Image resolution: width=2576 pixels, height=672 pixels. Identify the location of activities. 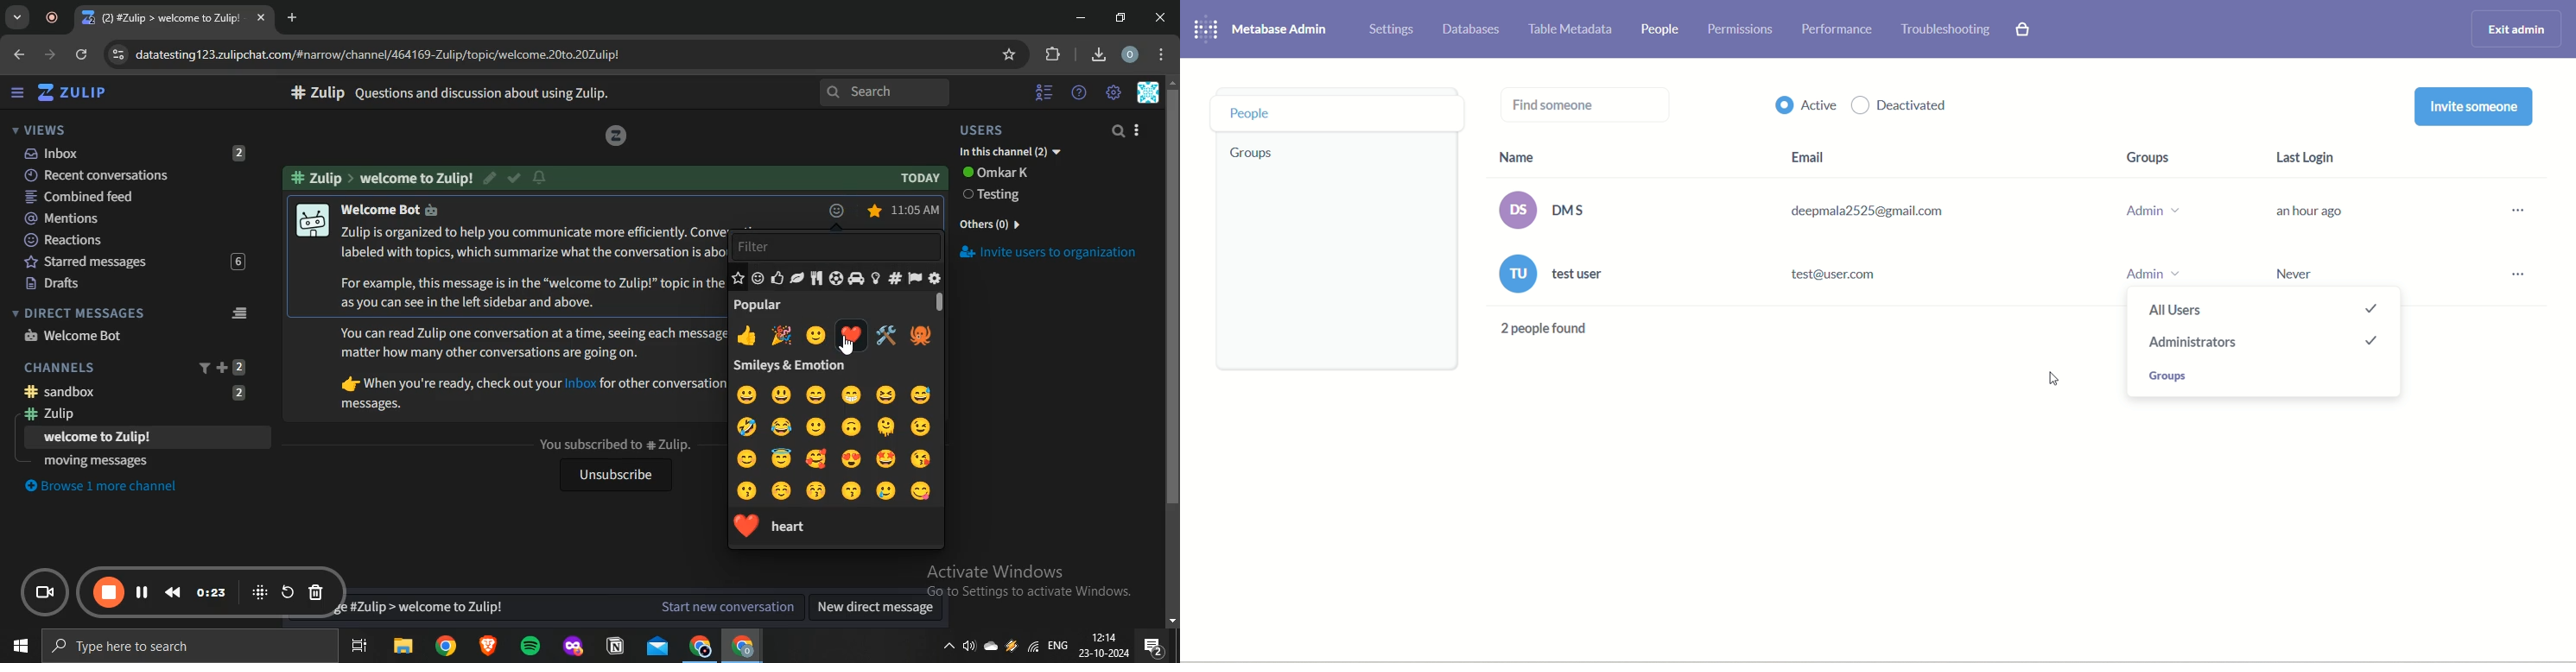
(836, 278).